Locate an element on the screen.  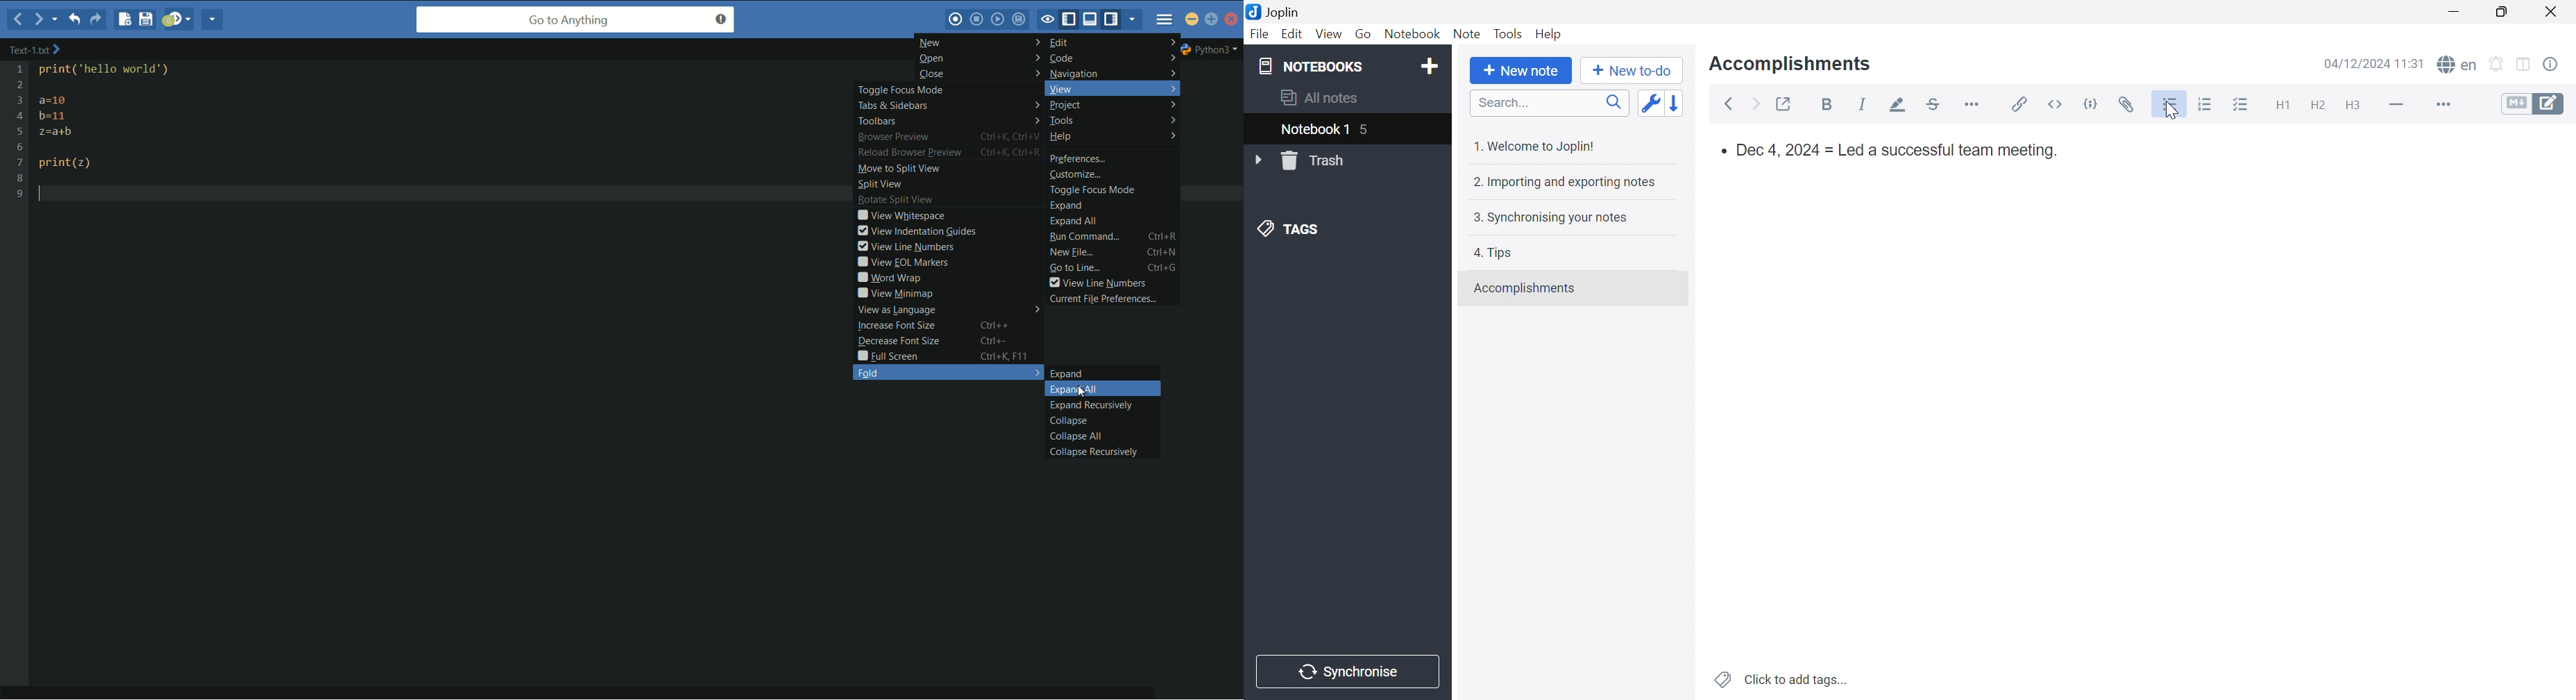
new file is located at coordinates (122, 19).